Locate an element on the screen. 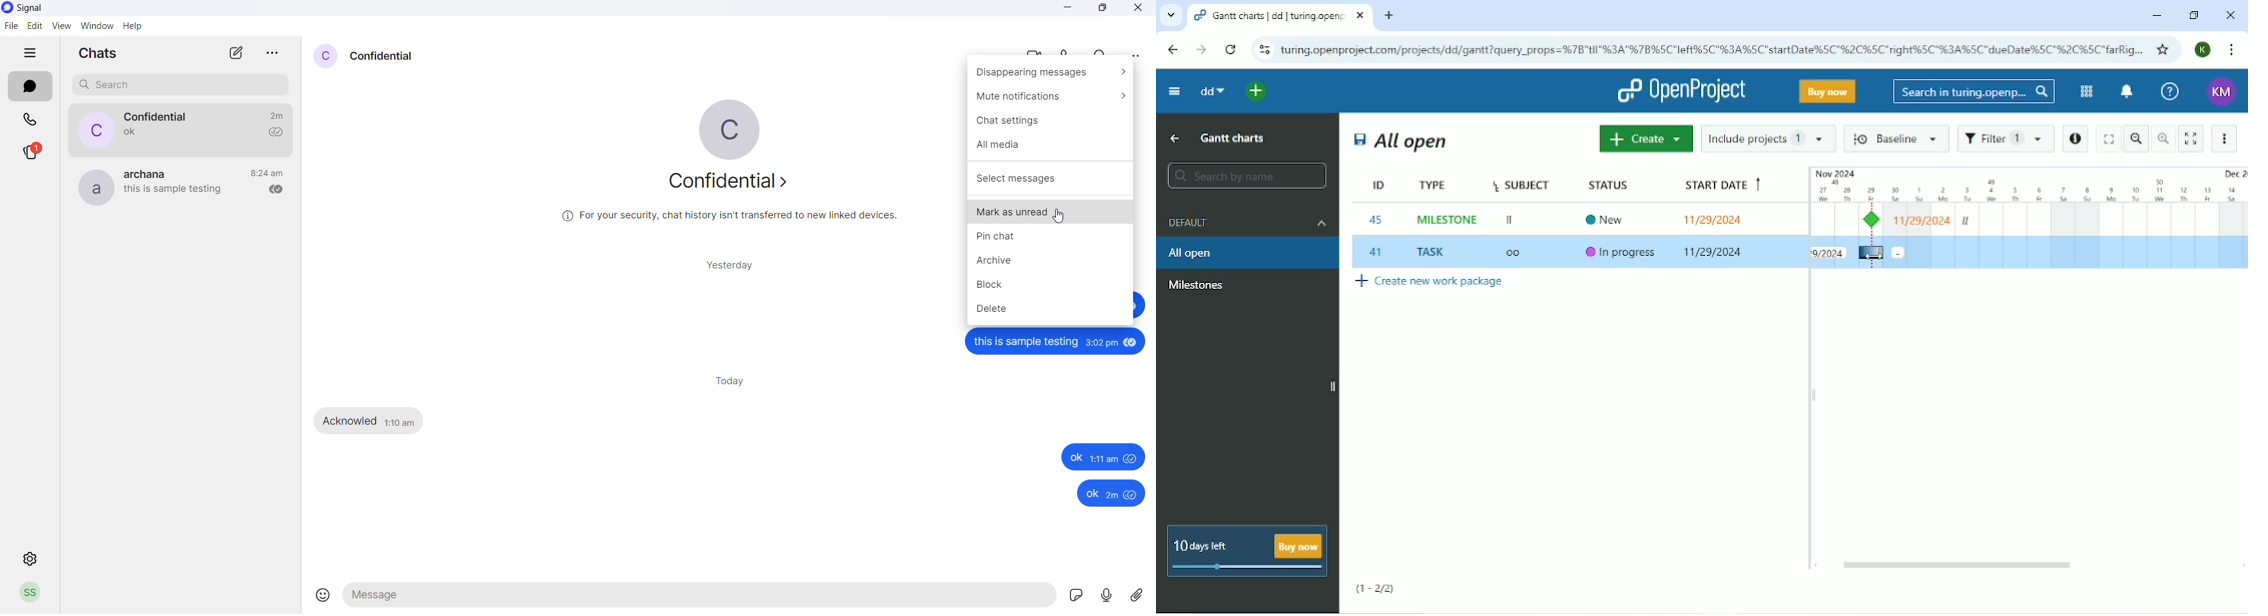  dd is located at coordinates (1210, 90).